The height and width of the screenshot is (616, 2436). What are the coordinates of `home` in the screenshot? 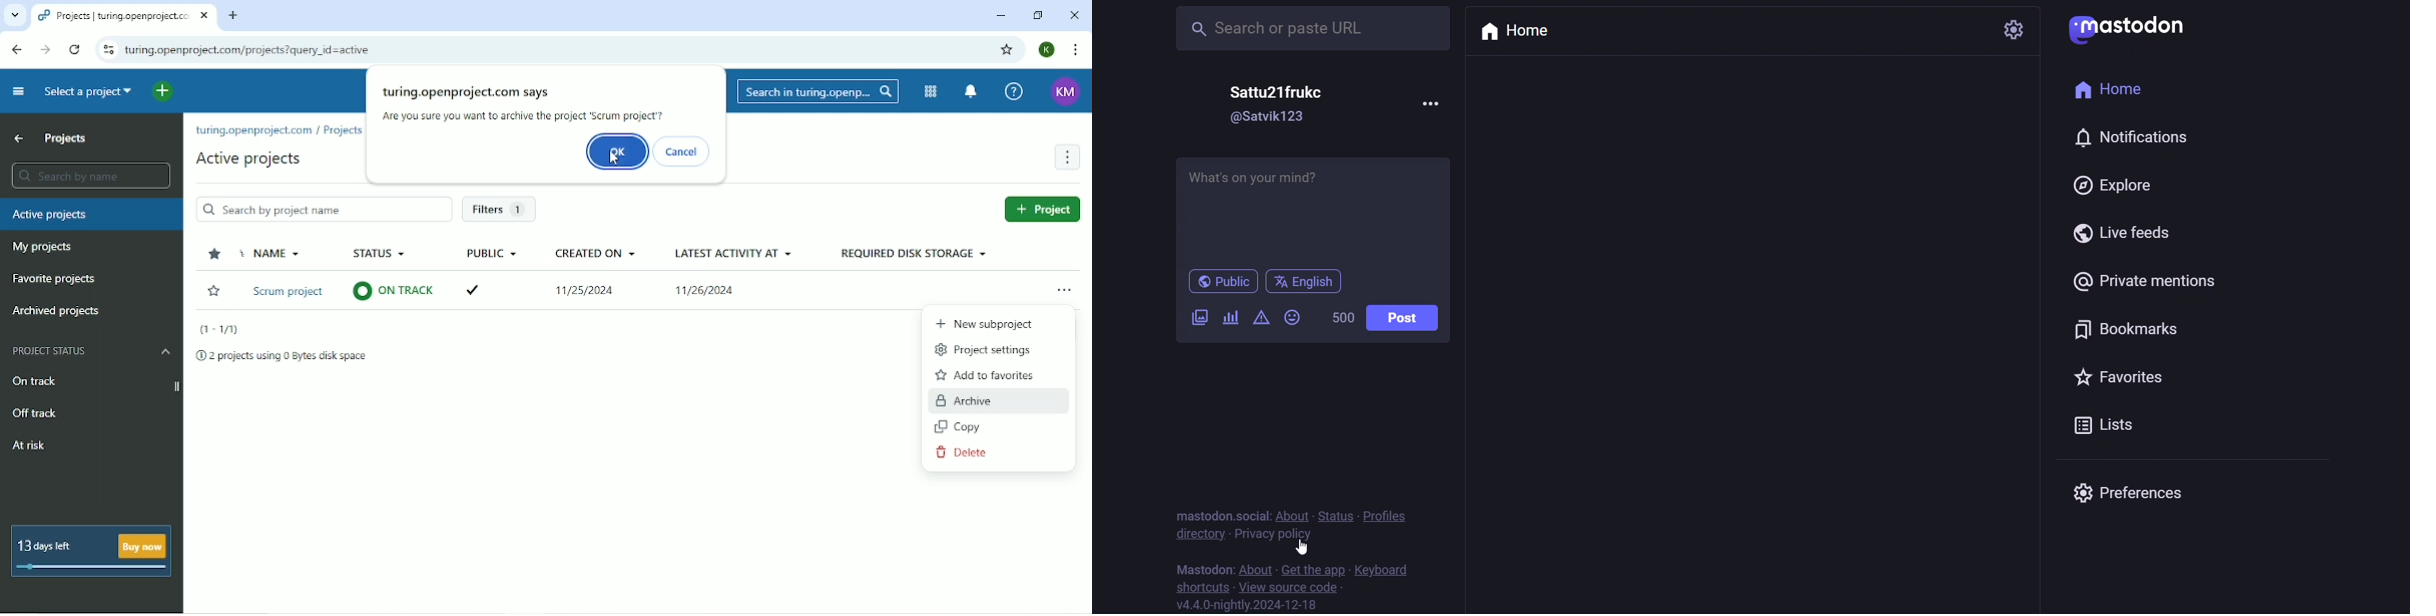 It's located at (2120, 93).